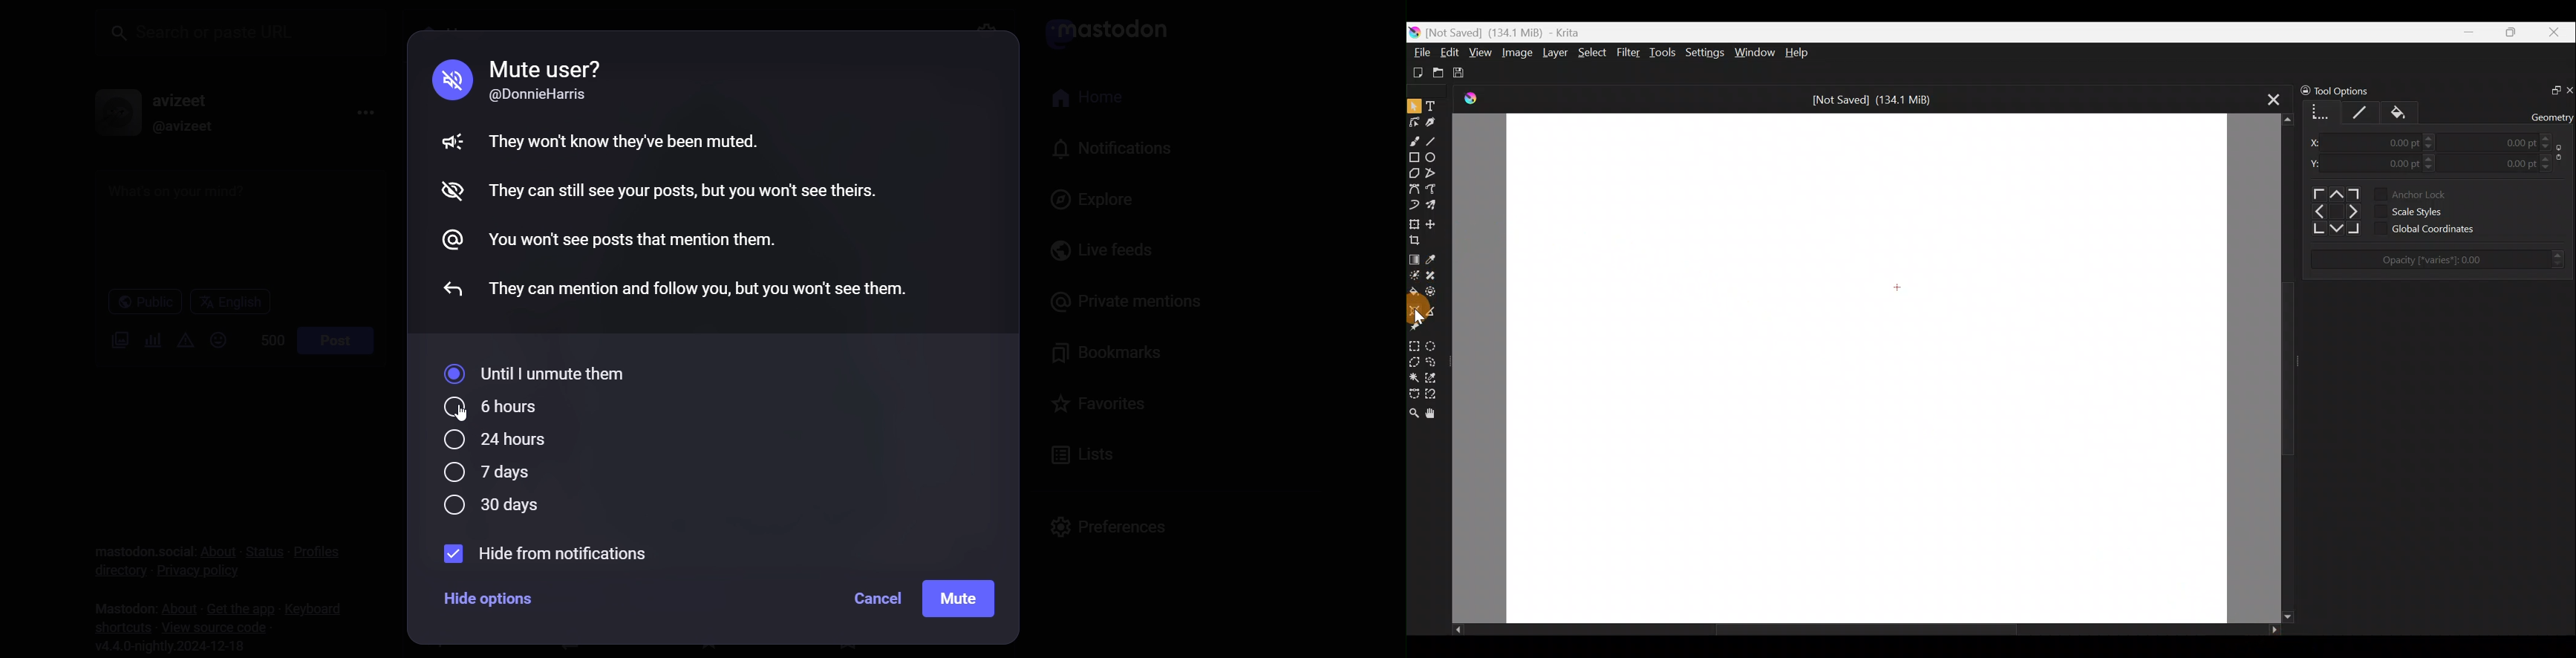  Describe the element at coordinates (1420, 50) in the screenshot. I see `File` at that location.